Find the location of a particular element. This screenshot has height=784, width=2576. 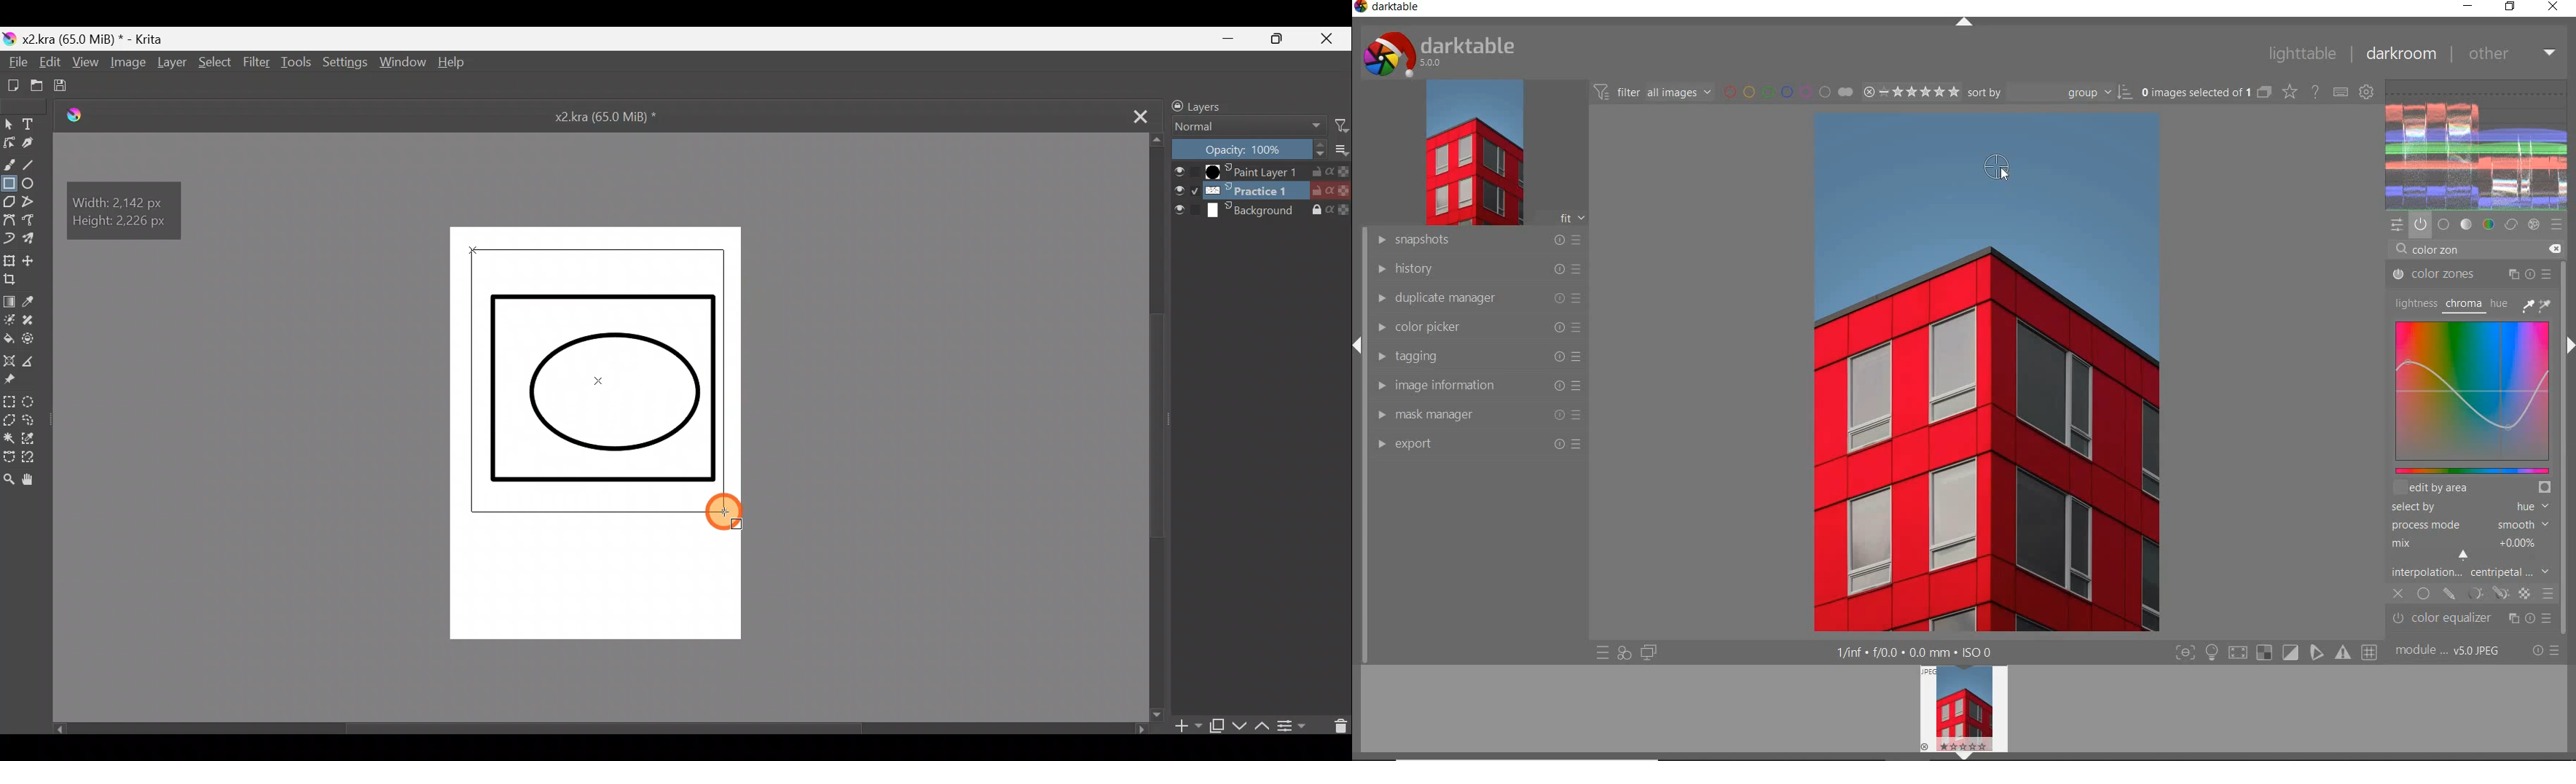

display information is located at coordinates (1915, 652).